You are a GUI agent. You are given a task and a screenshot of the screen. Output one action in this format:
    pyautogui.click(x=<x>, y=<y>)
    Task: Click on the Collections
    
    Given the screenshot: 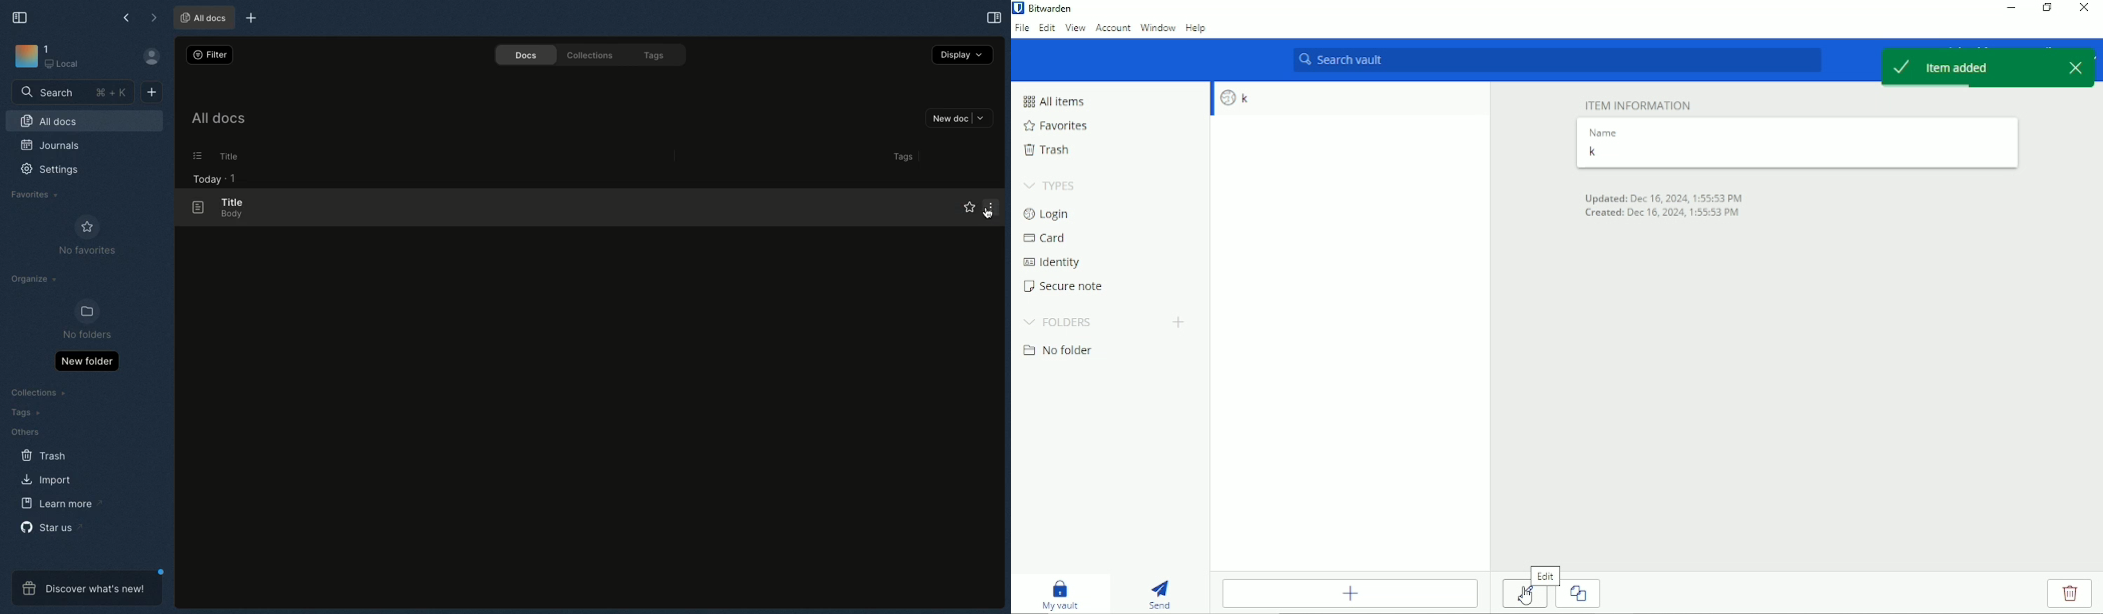 What is the action you would take?
    pyautogui.click(x=587, y=55)
    